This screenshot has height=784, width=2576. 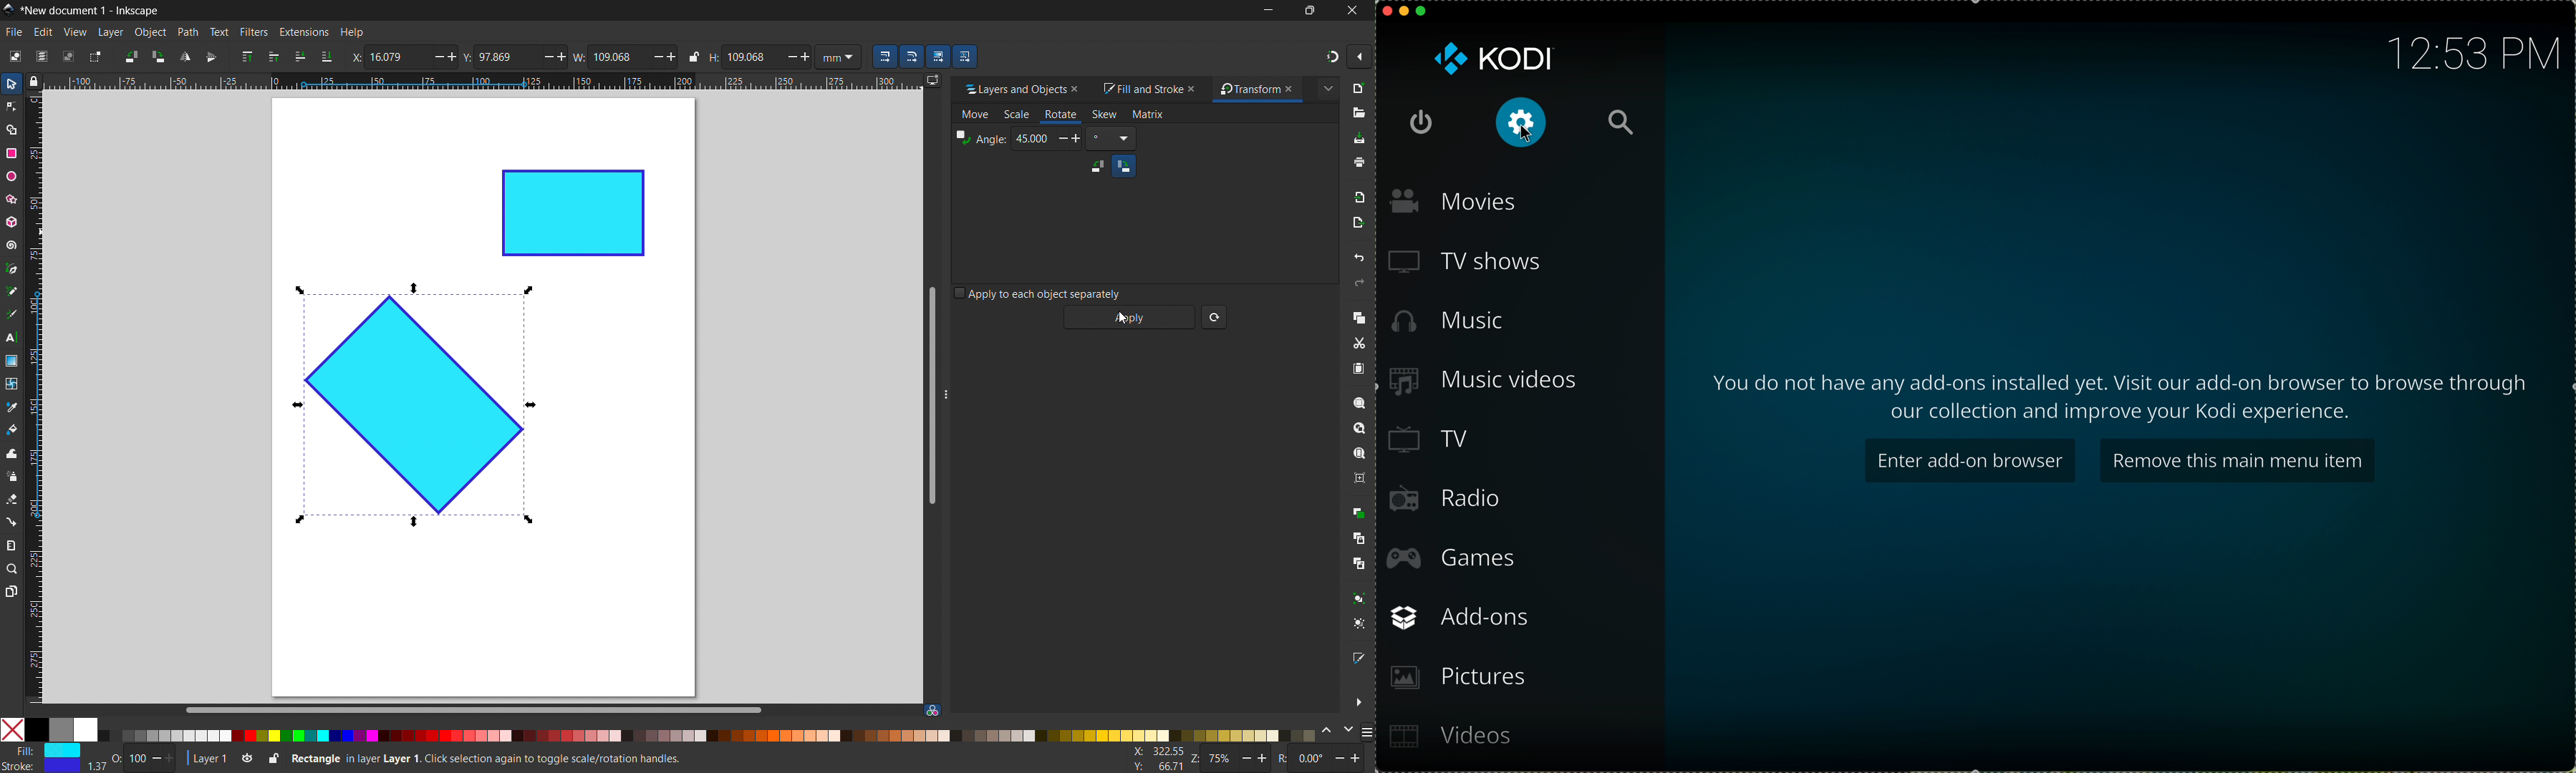 What do you see at coordinates (37, 731) in the screenshot?
I see `Solid Black` at bounding box center [37, 731].